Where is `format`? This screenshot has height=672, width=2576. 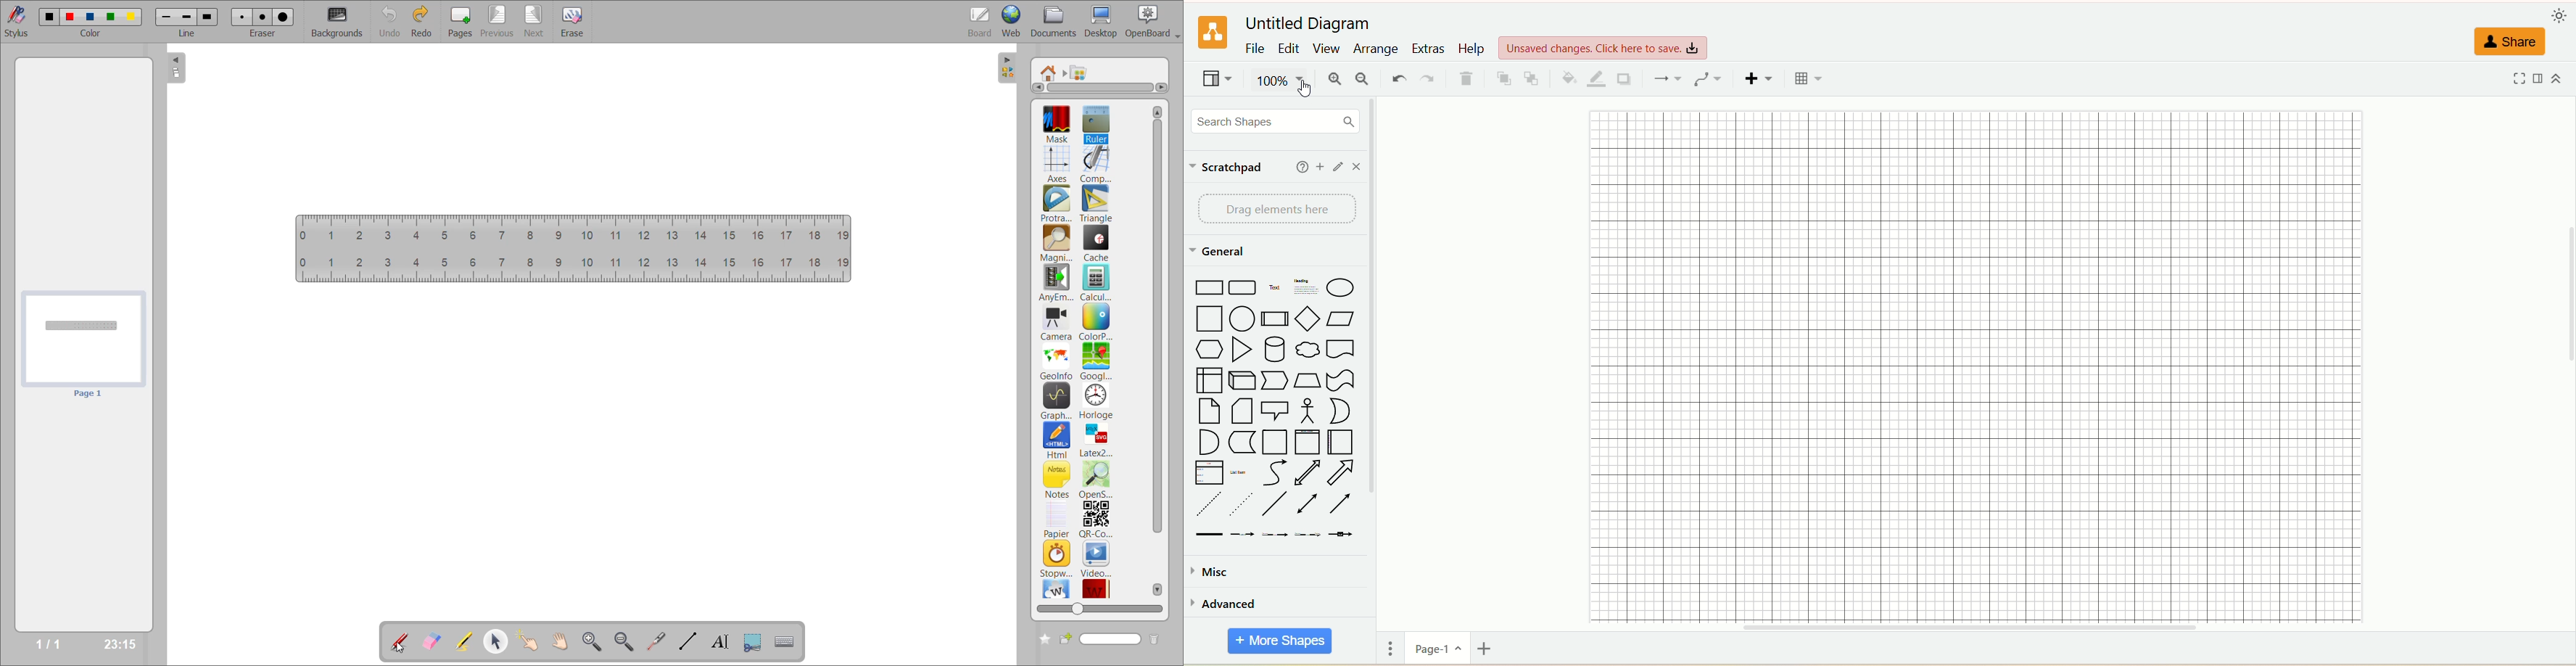 format is located at coordinates (2544, 78).